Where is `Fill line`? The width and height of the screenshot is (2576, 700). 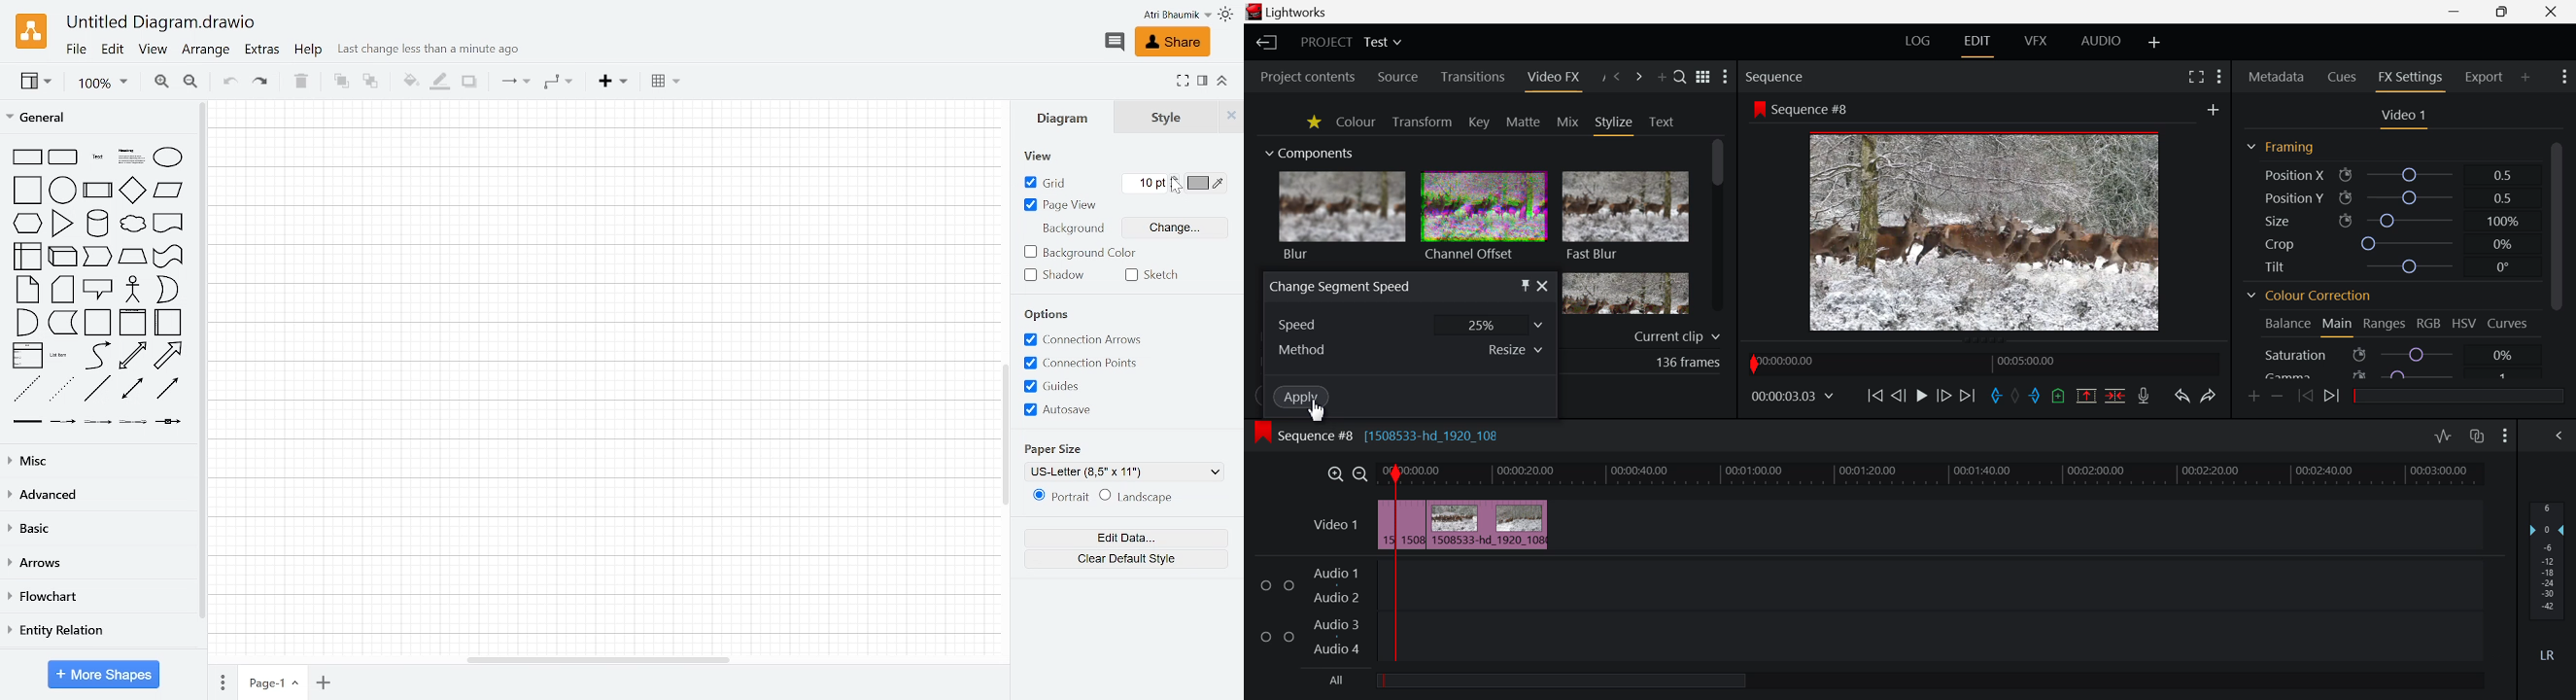 Fill line is located at coordinates (439, 83).